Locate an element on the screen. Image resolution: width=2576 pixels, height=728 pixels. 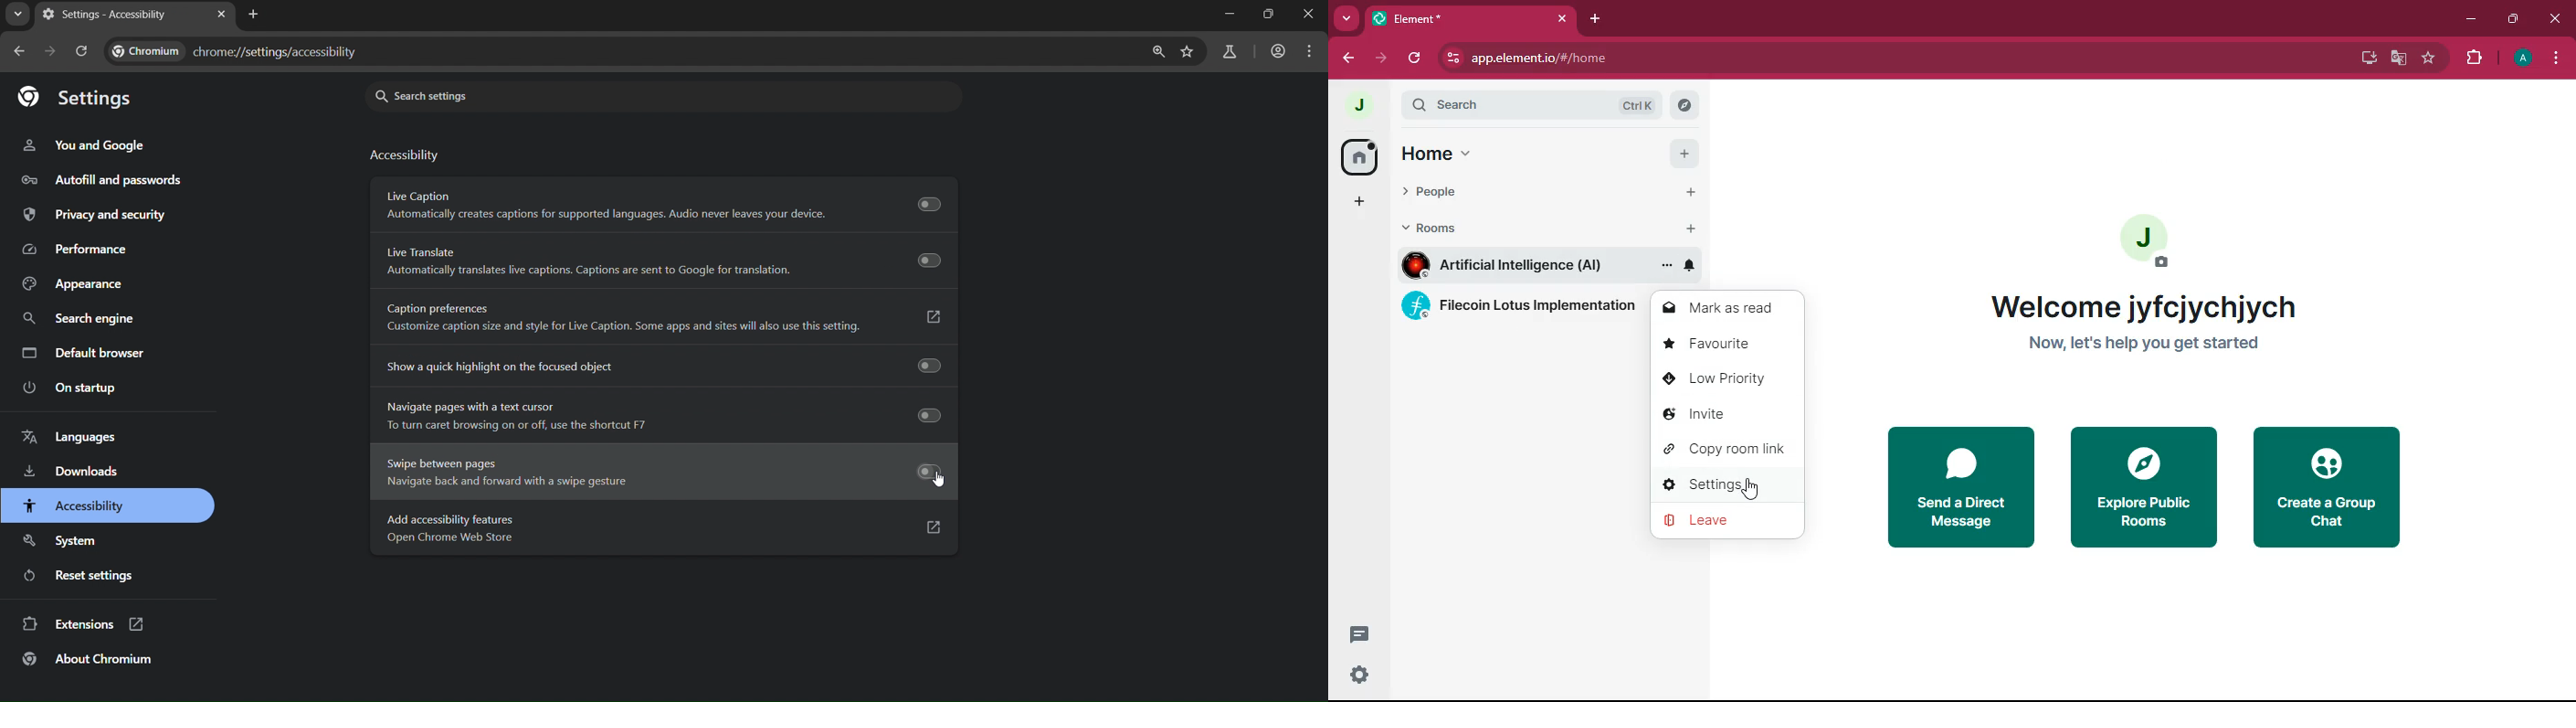
leave is located at coordinates (1726, 522).